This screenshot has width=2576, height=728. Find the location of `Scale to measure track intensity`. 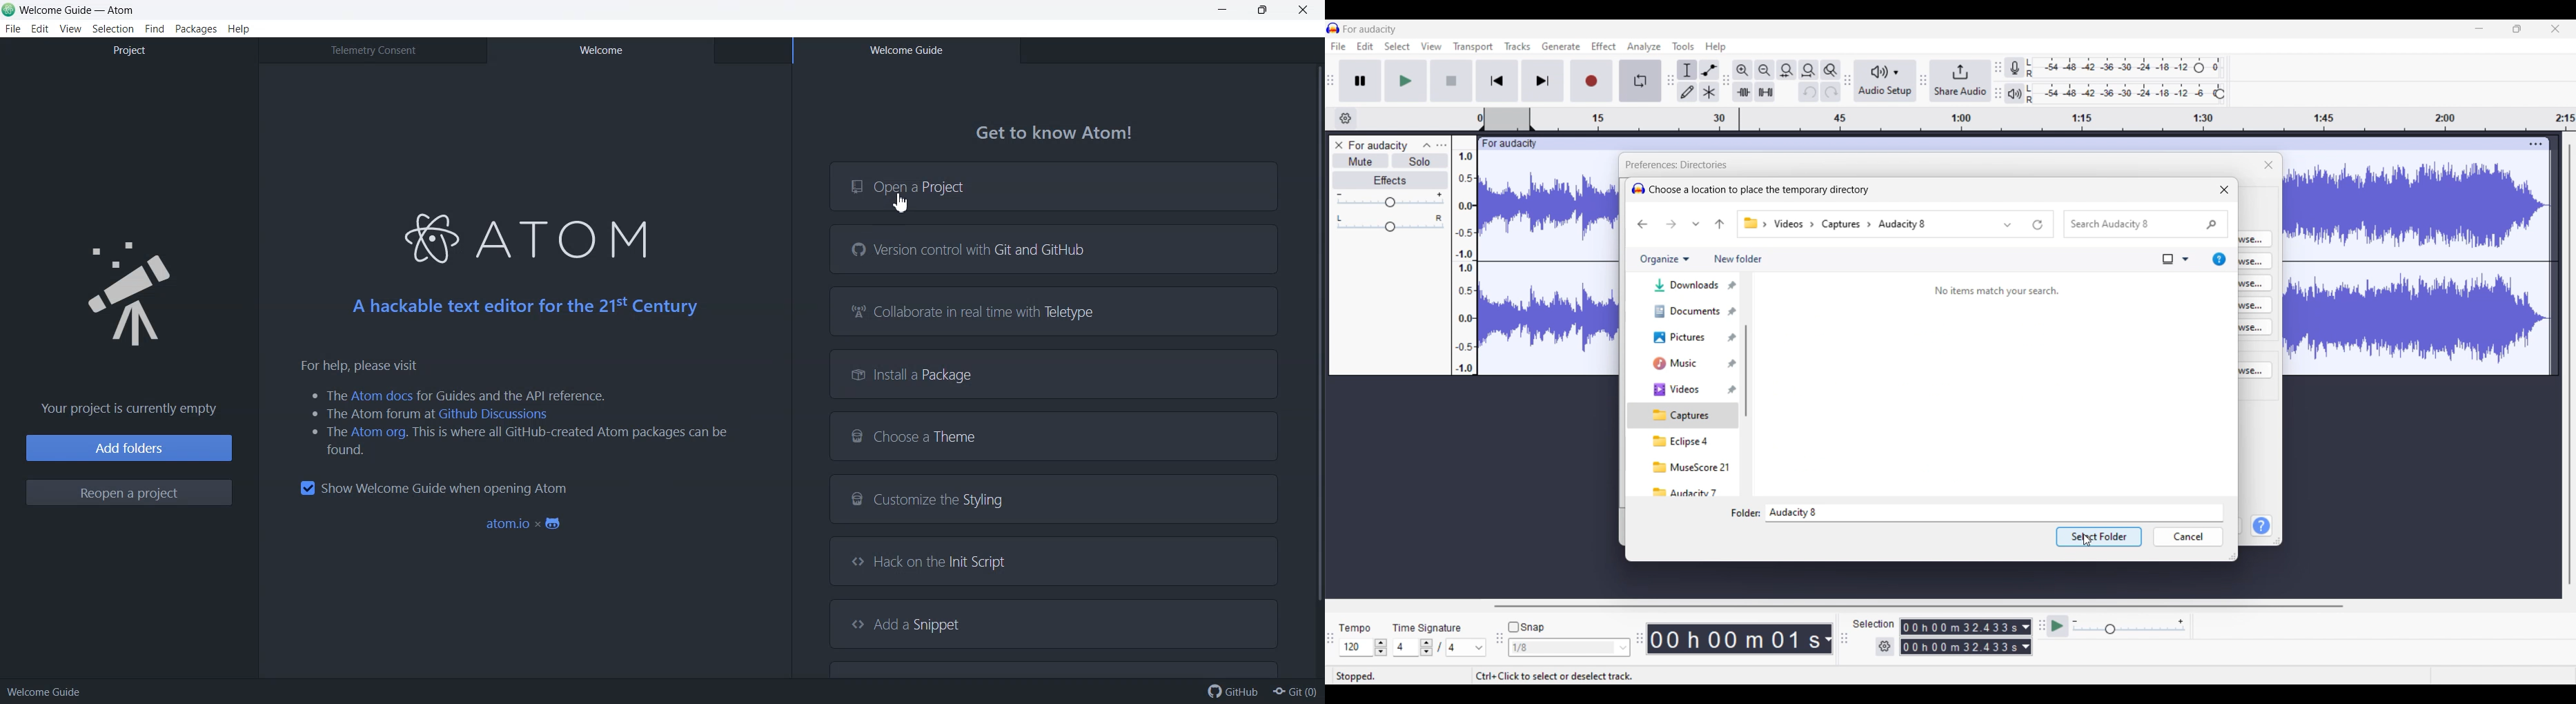

Scale to measure track intensity is located at coordinates (1464, 262).